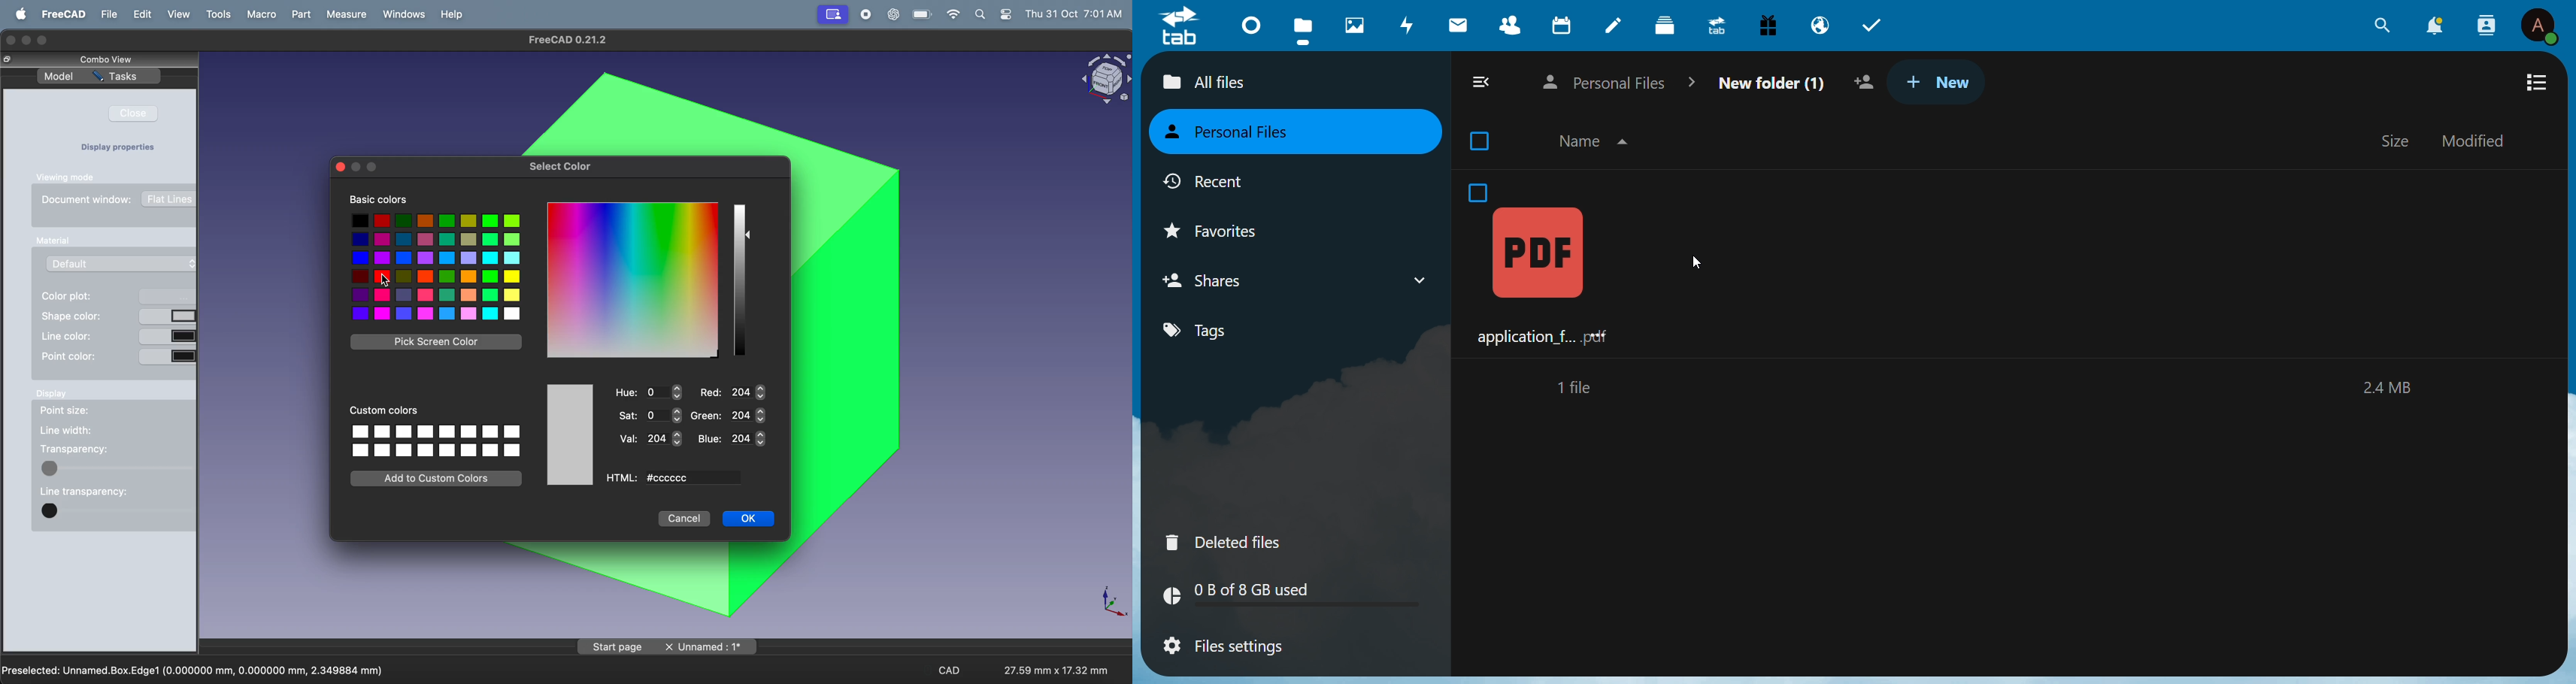 The width and height of the screenshot is (2576, 700). I want to click on 1 file, so click(1577, 388).